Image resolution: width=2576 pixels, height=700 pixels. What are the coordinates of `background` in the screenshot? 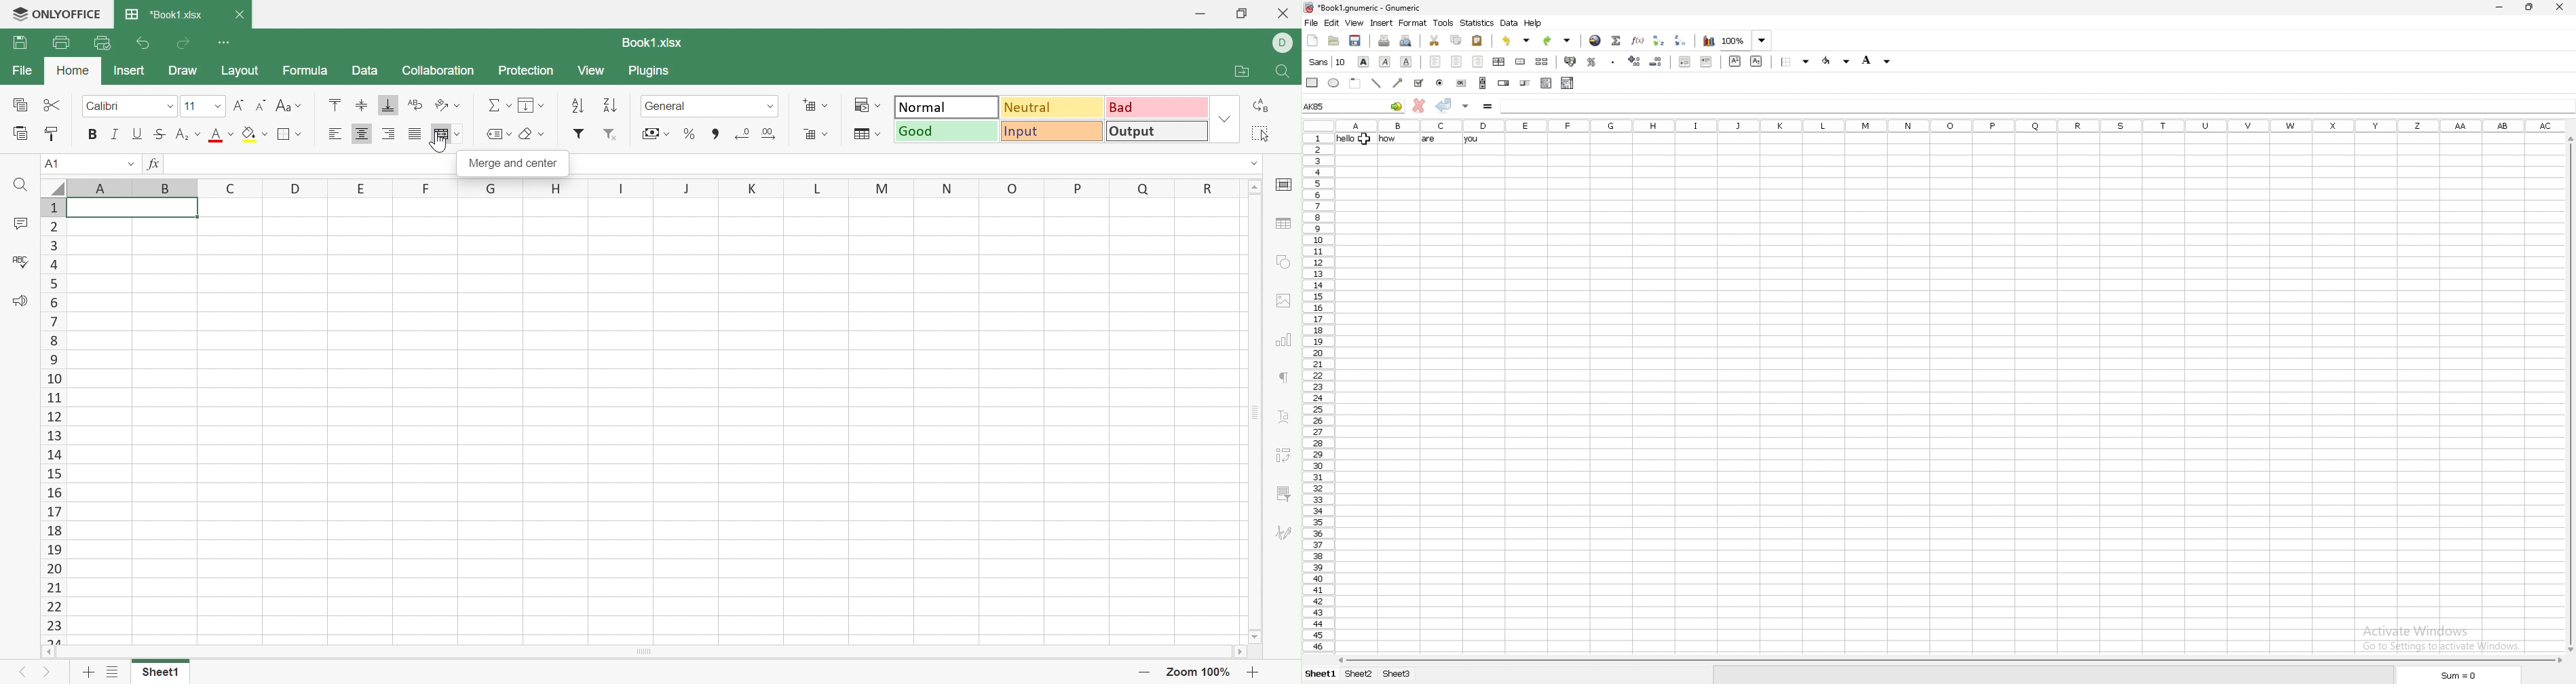 It's located at (1879, 60).